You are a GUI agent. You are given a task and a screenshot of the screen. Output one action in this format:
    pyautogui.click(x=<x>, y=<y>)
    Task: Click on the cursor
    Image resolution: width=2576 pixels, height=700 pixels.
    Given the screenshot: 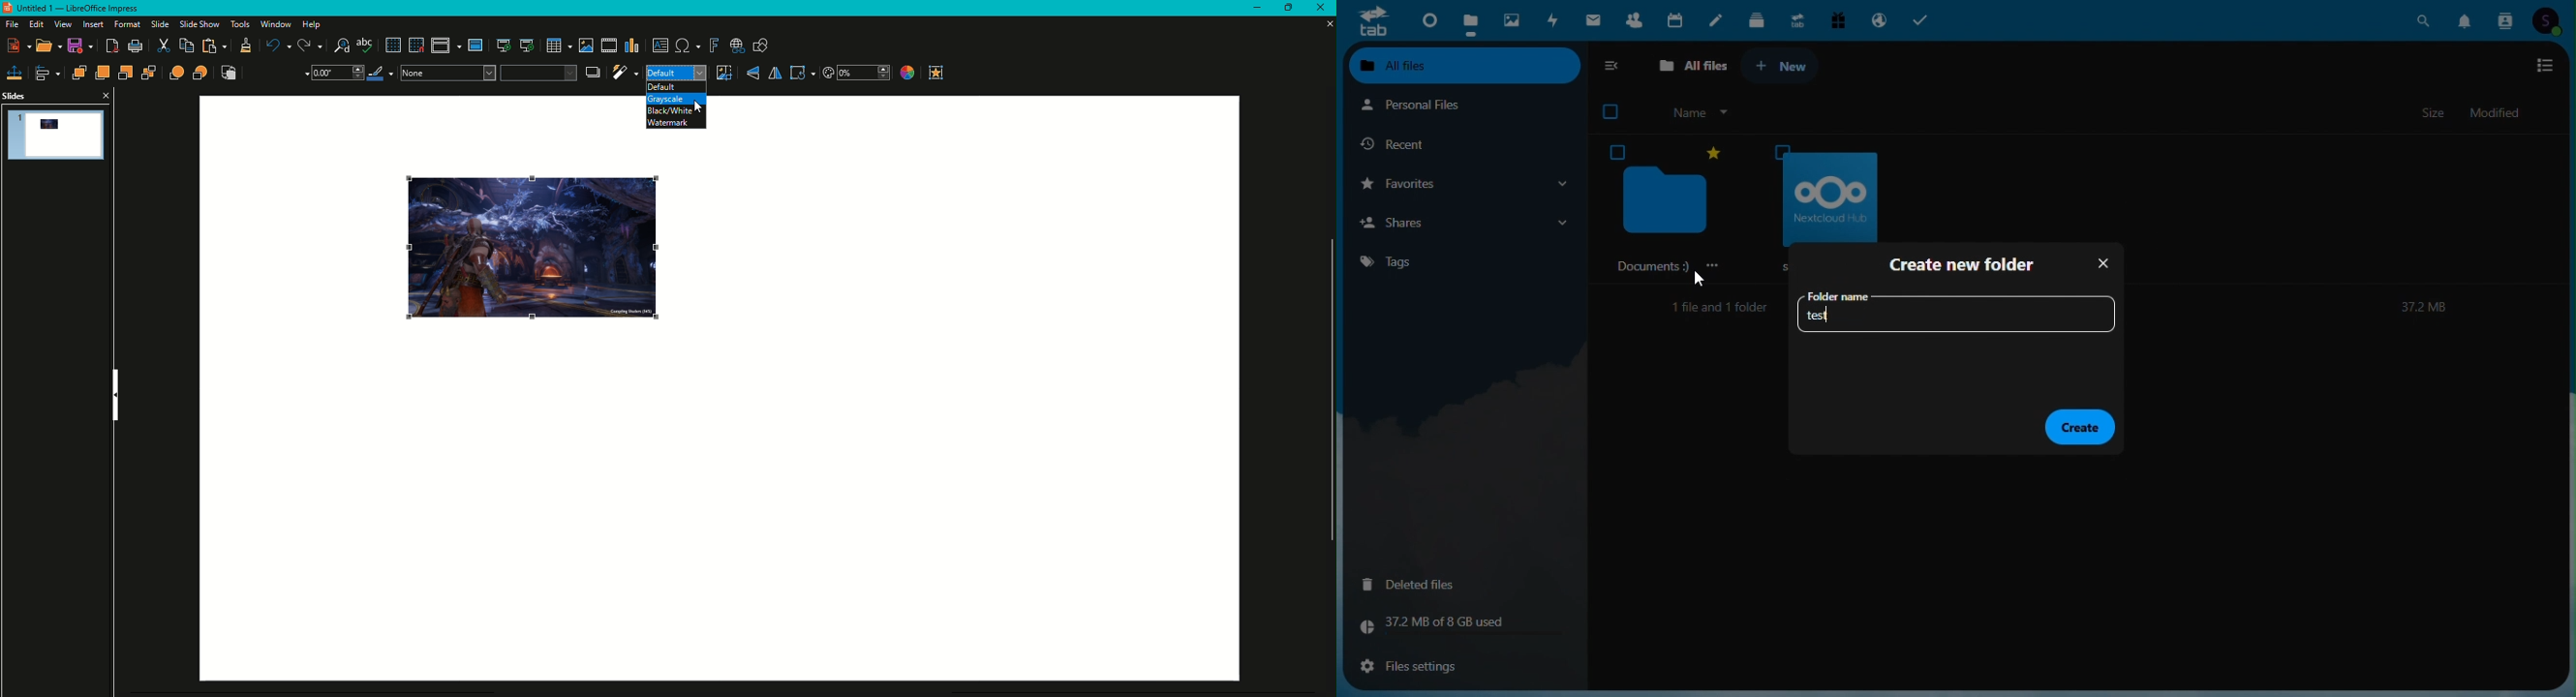 What is the action you would take?
    pyautogui.click(x=702, y=107)
    